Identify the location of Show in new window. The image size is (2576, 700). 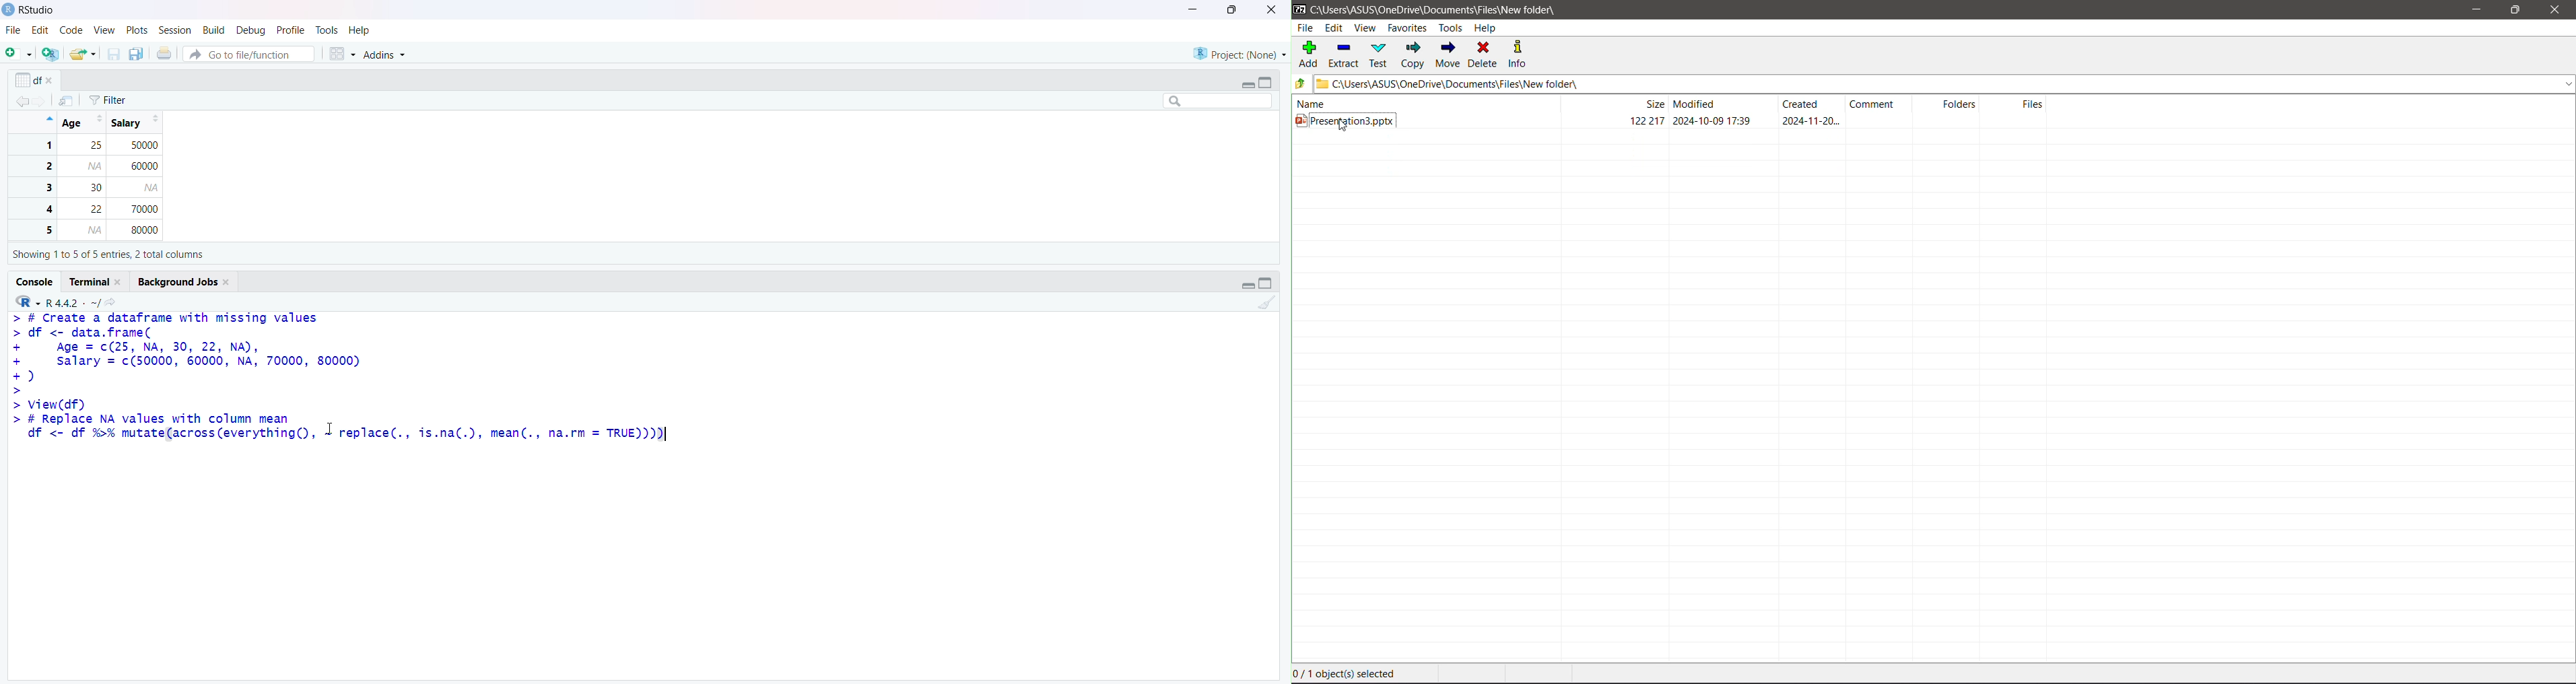
(71, 100).